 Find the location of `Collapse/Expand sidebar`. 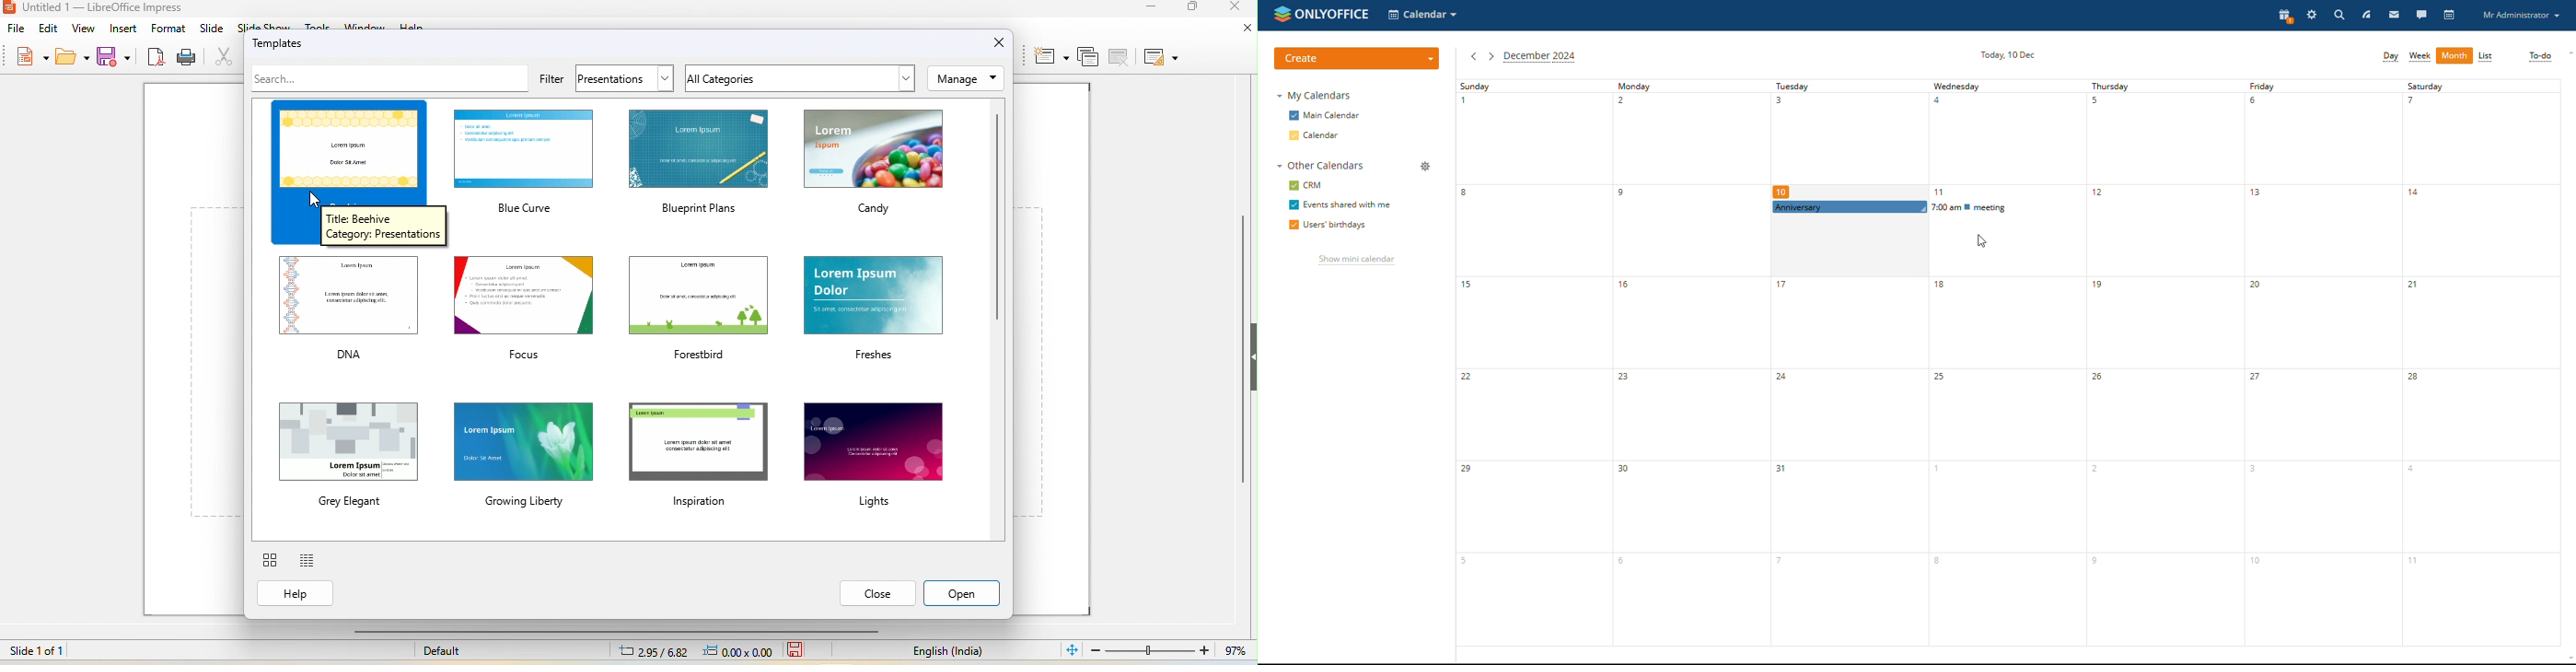

Collapse/Expand sidebar is located at coordinates (1254, 356).